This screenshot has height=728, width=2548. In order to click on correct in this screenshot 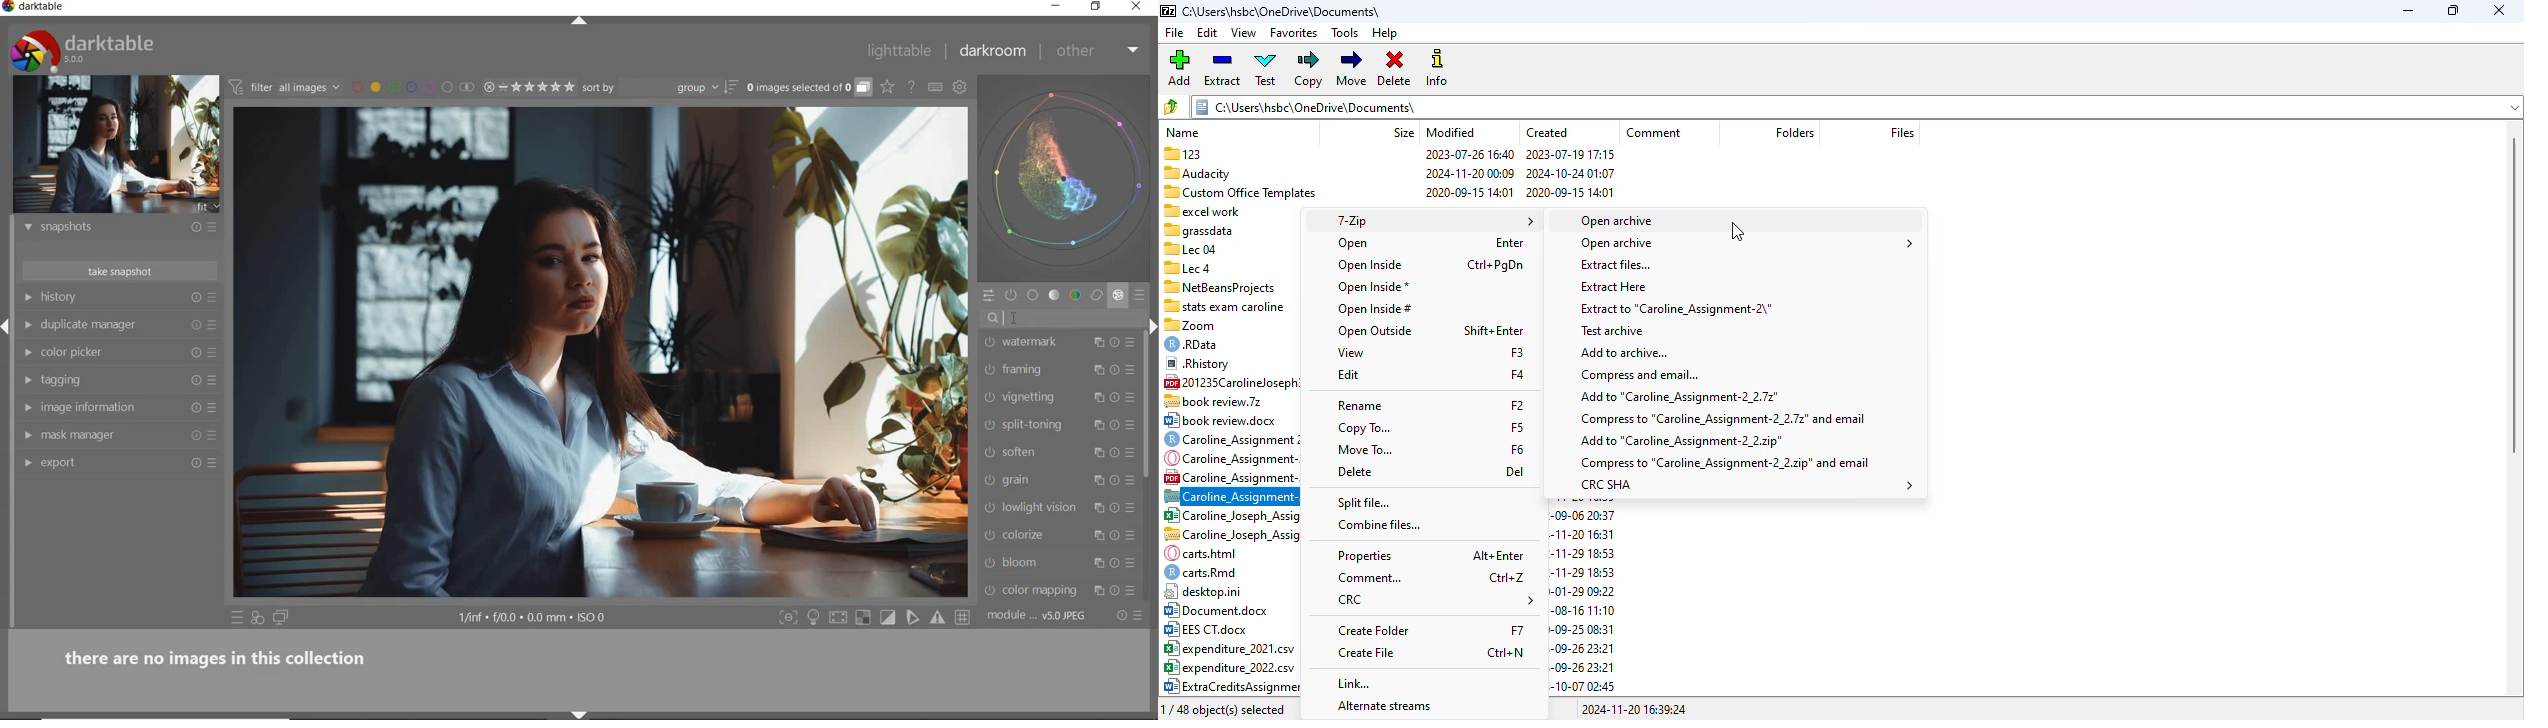, I will do `click(1097, 296)`.